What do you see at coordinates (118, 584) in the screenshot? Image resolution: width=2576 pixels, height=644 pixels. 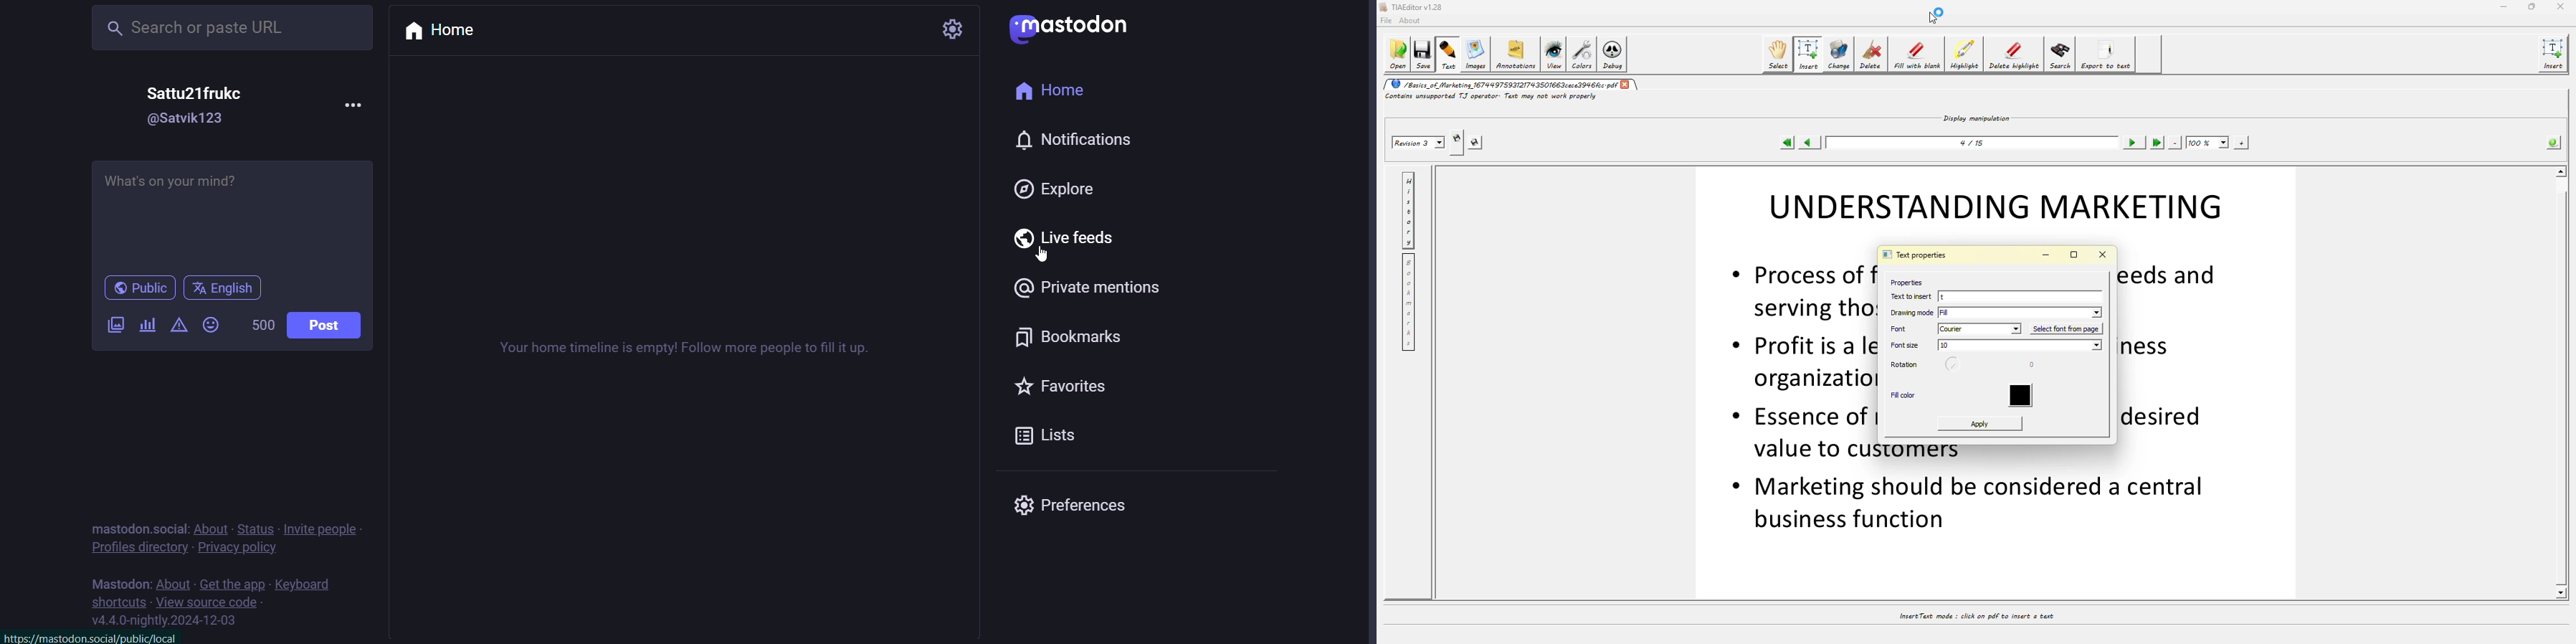 I see `mastodon` at bounding box center [118, 584].